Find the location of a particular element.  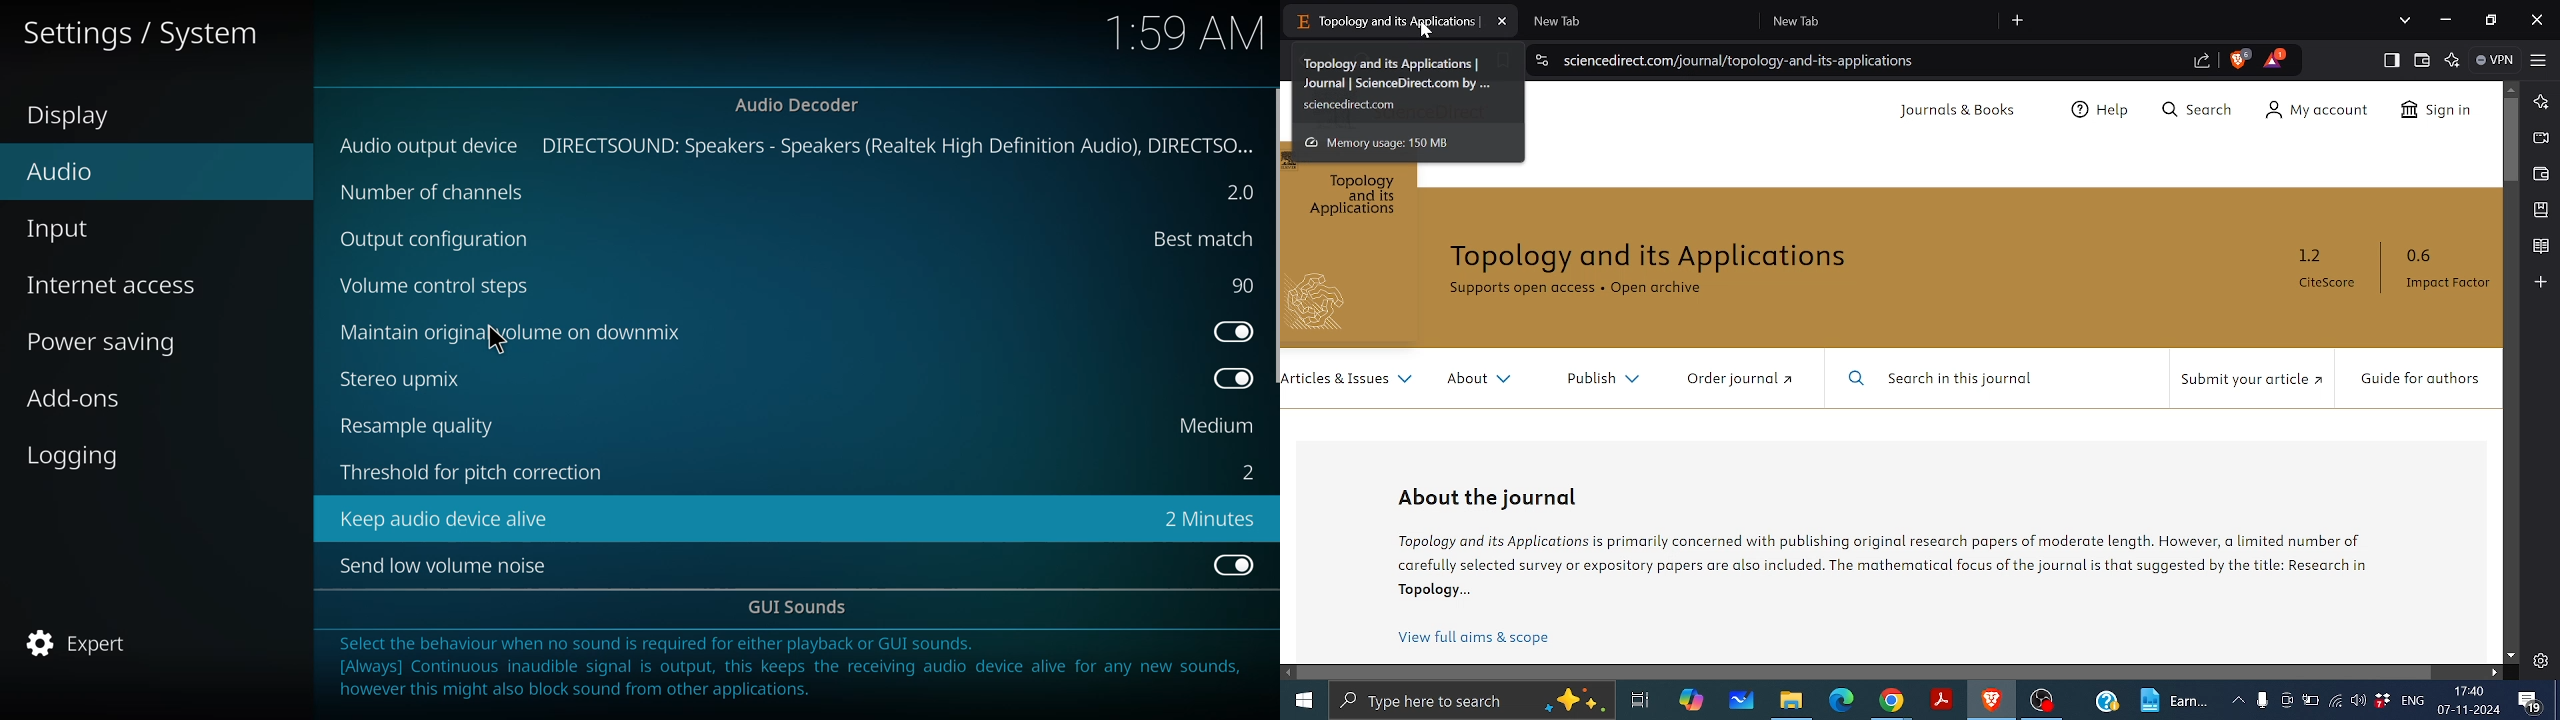

Search tab is located at coordinates (2405, 21).